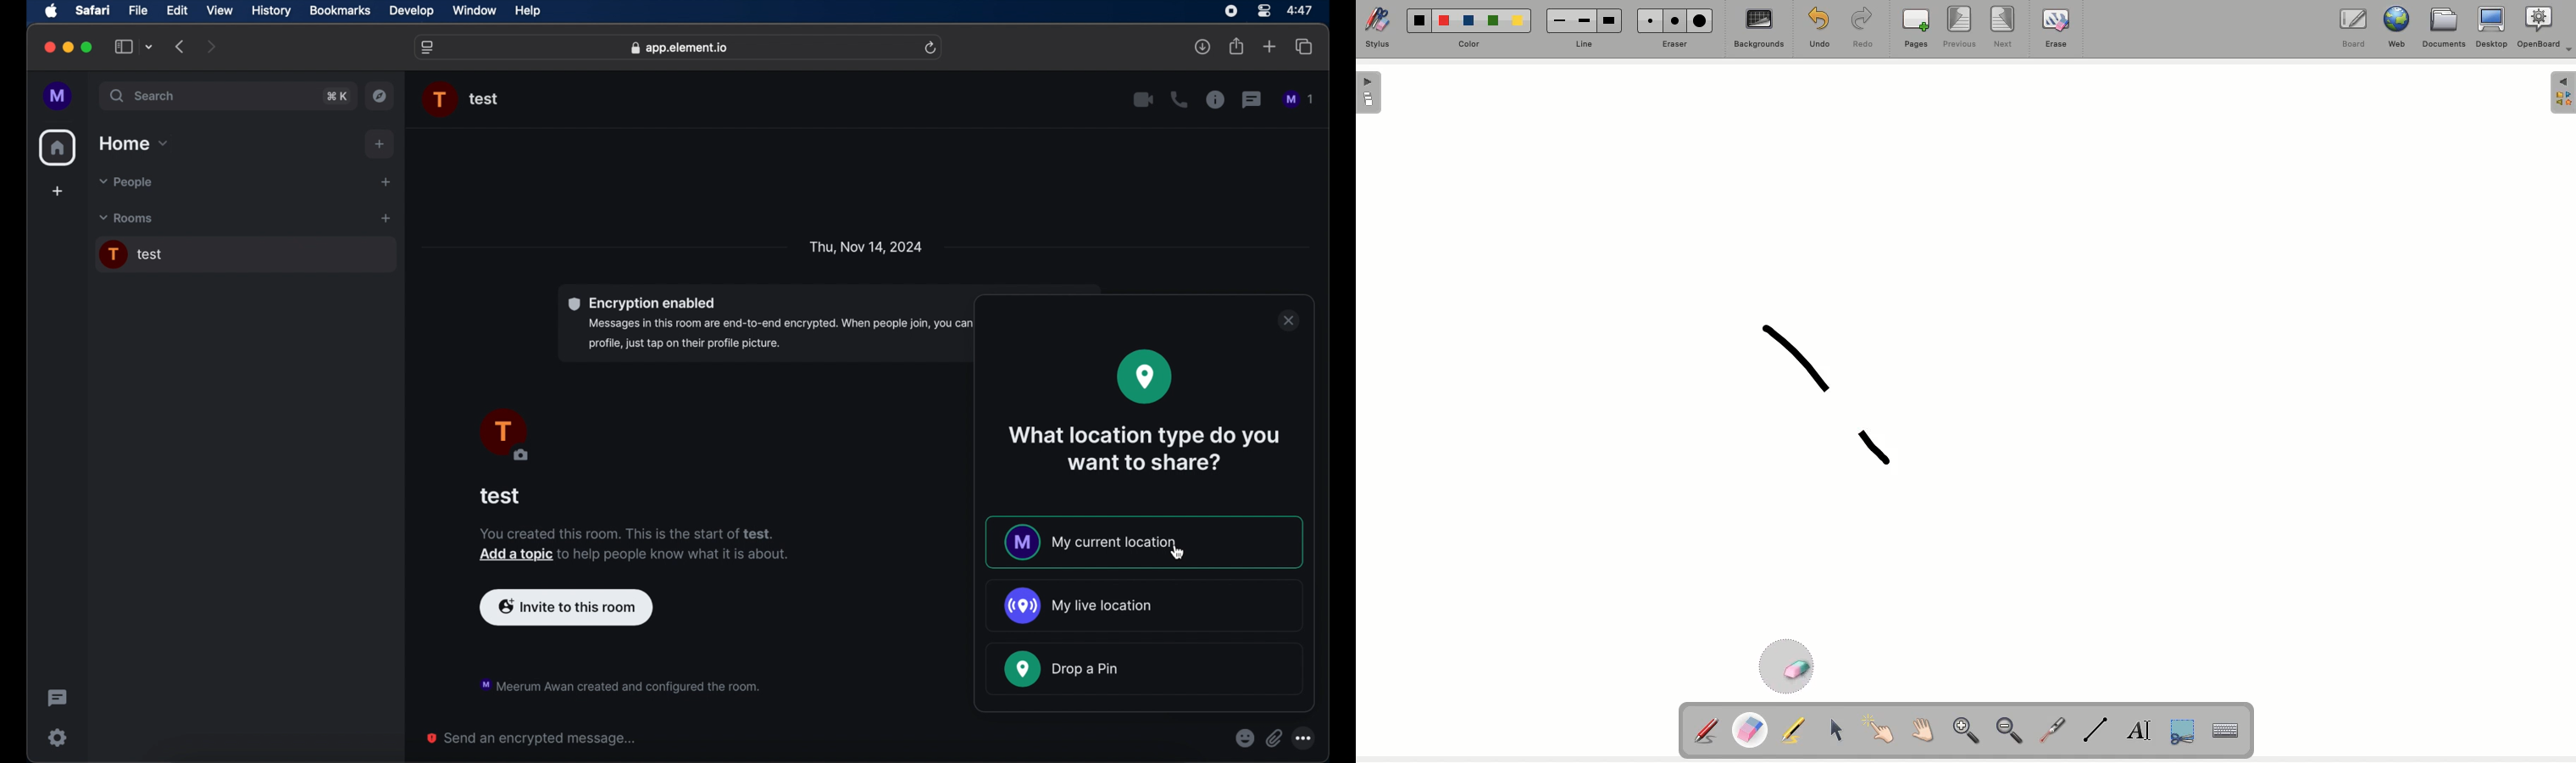 This screenshot has width=2576, height=784. Describe the element at coordinates (386, 218) in the screenshot. I see `add  room` at that location.